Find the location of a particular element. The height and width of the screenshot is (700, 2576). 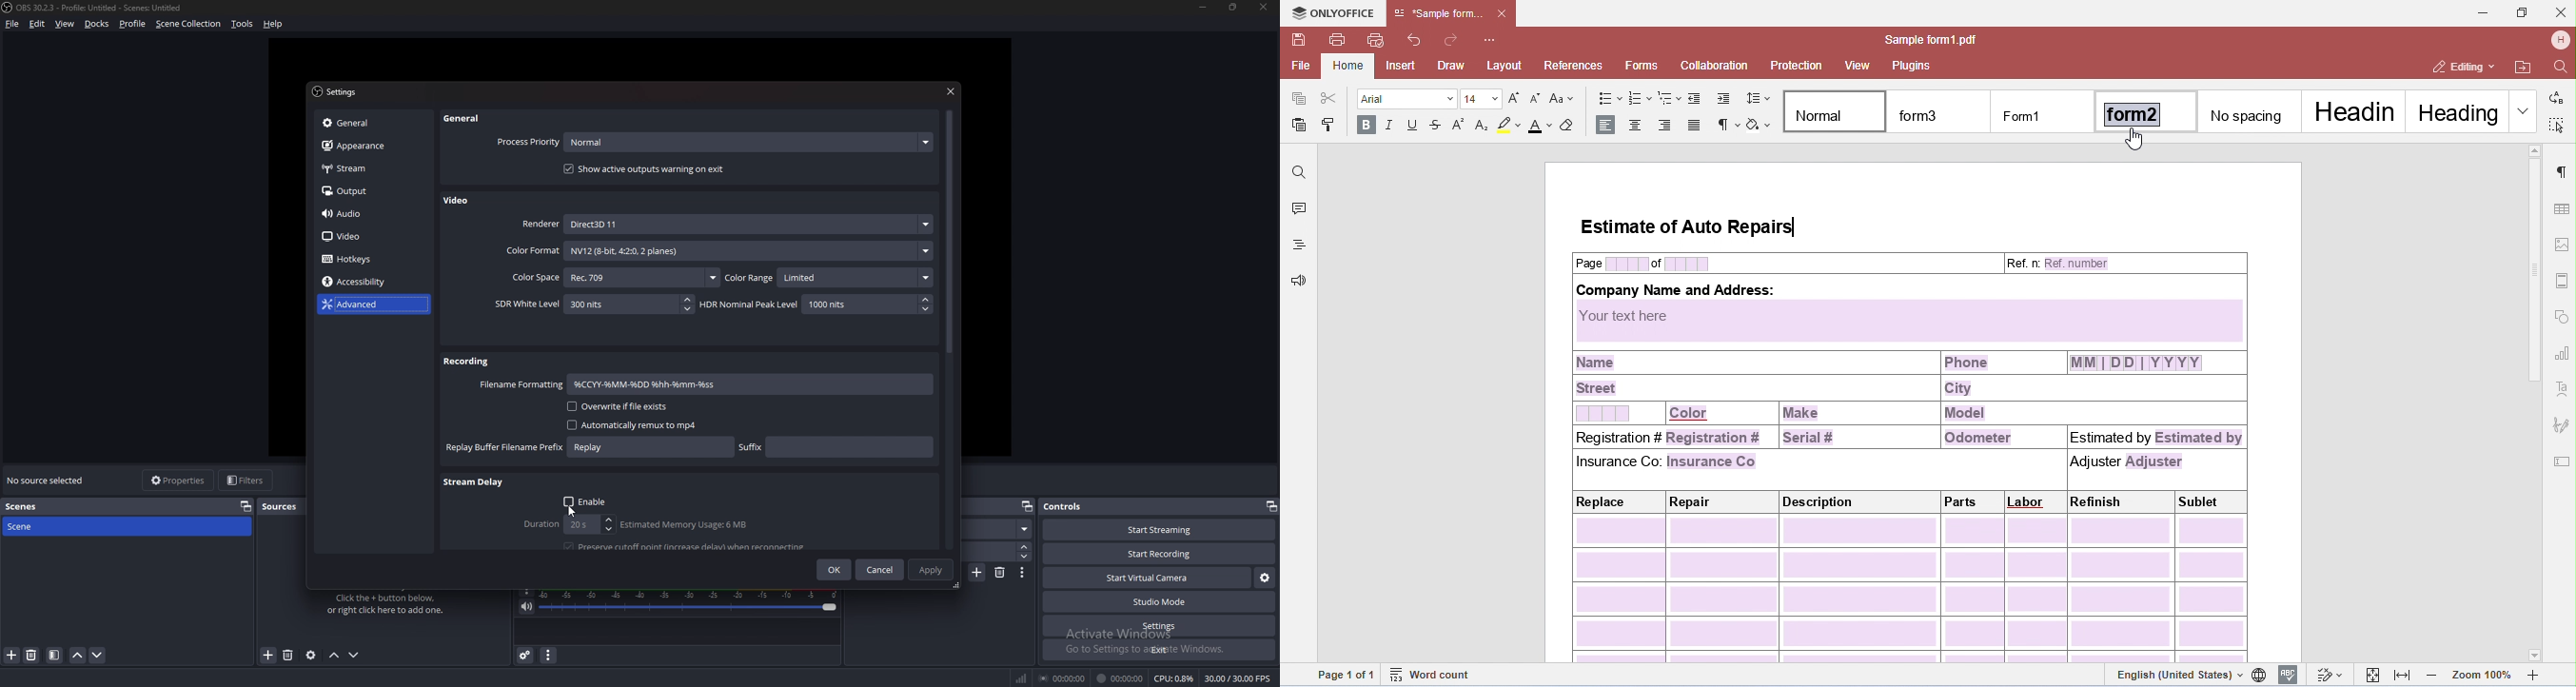

tools is located at coordinates (241, 24).